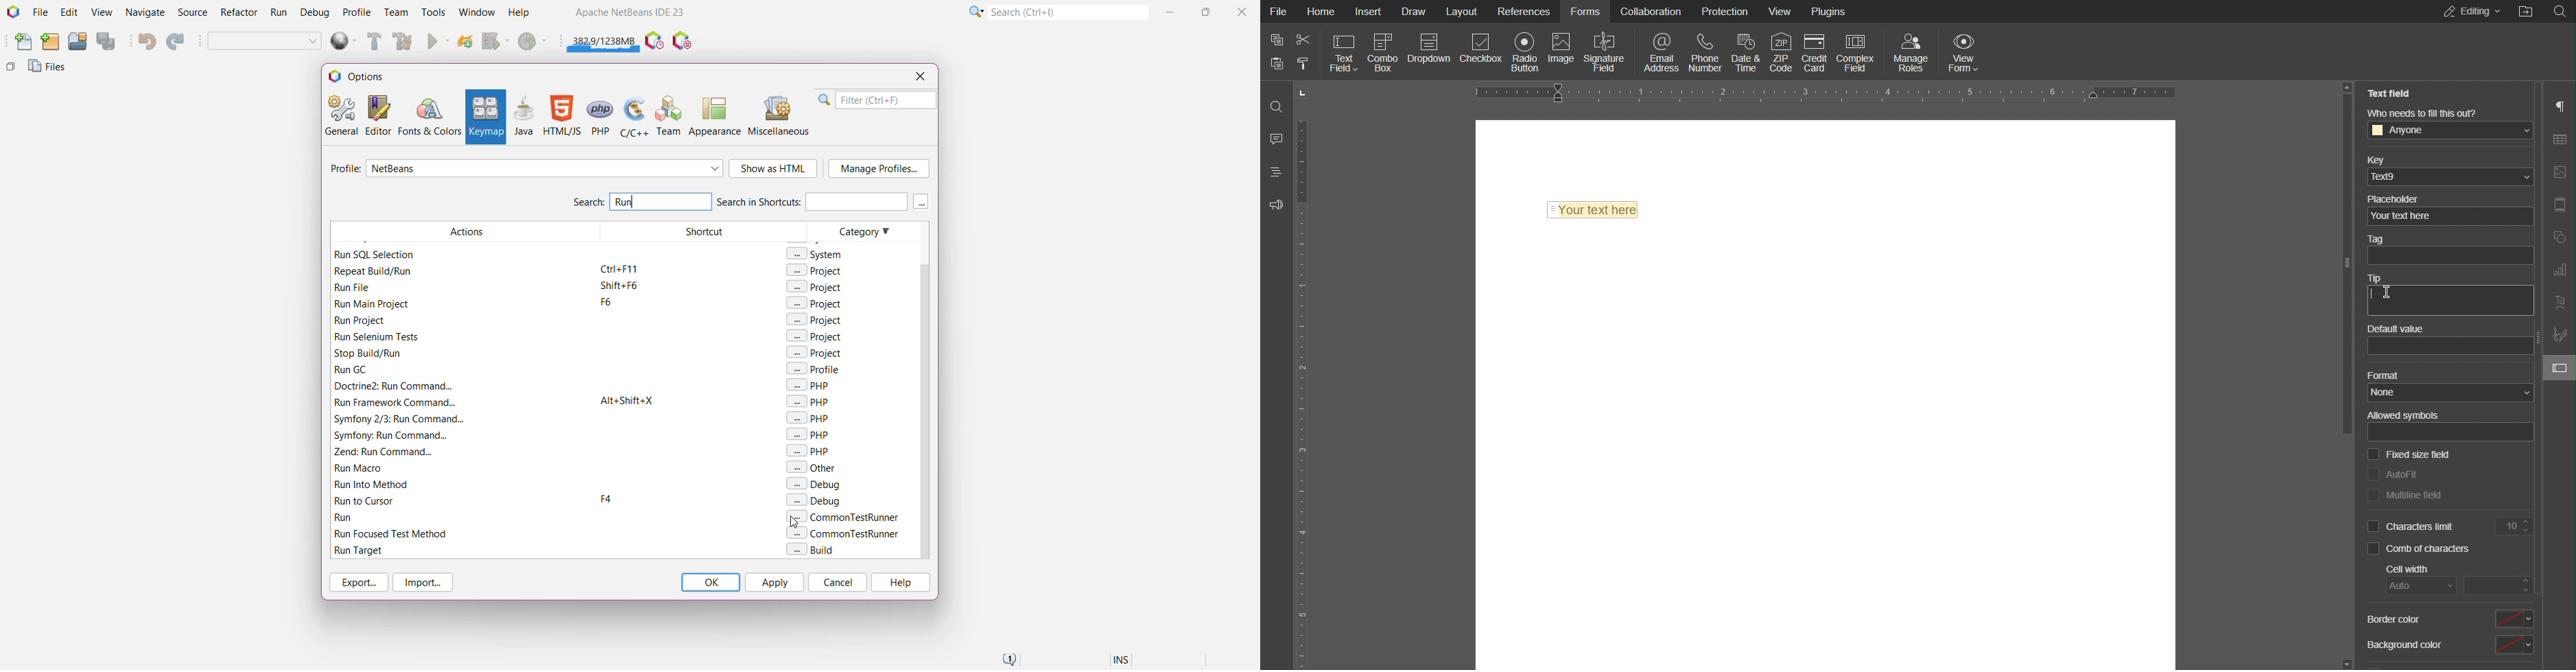 The height and width of the screenshot is (672, 2576). What do you see at coordinates (1965, 51) in the screenshot?
I see `View Form` at bounding box center [1965, 51].